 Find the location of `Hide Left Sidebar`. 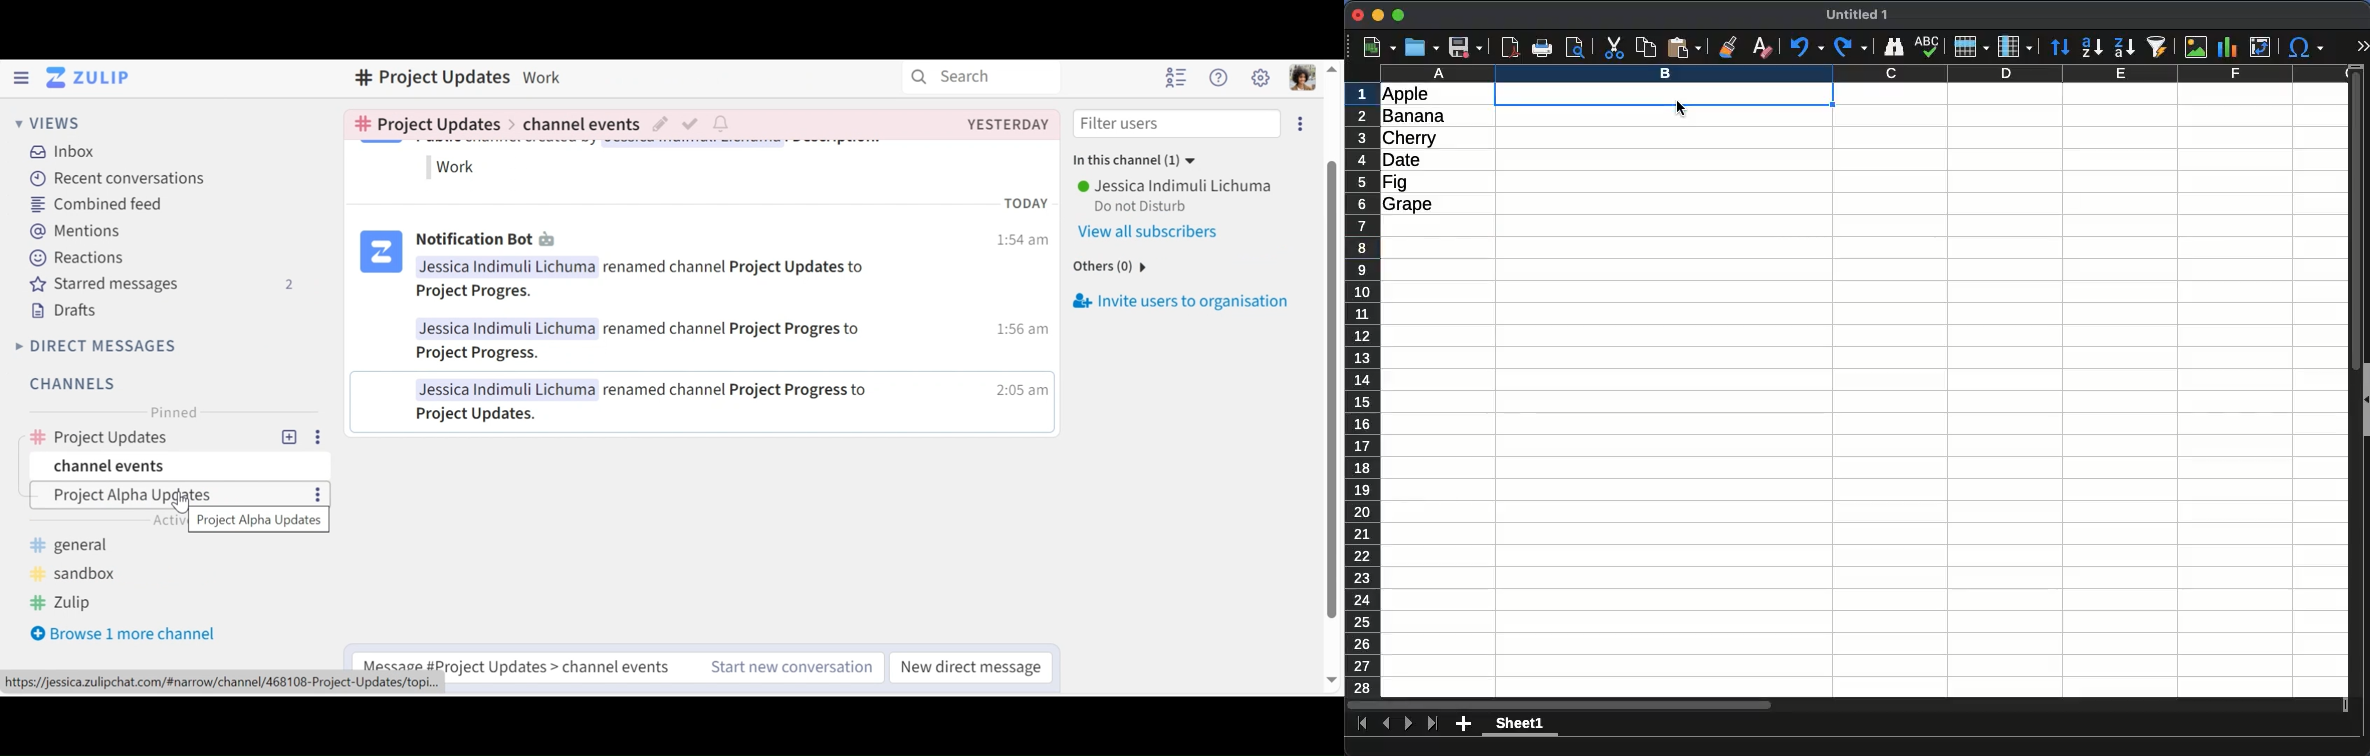

Hide Left Sidebar is located at coordinates (22, 77).